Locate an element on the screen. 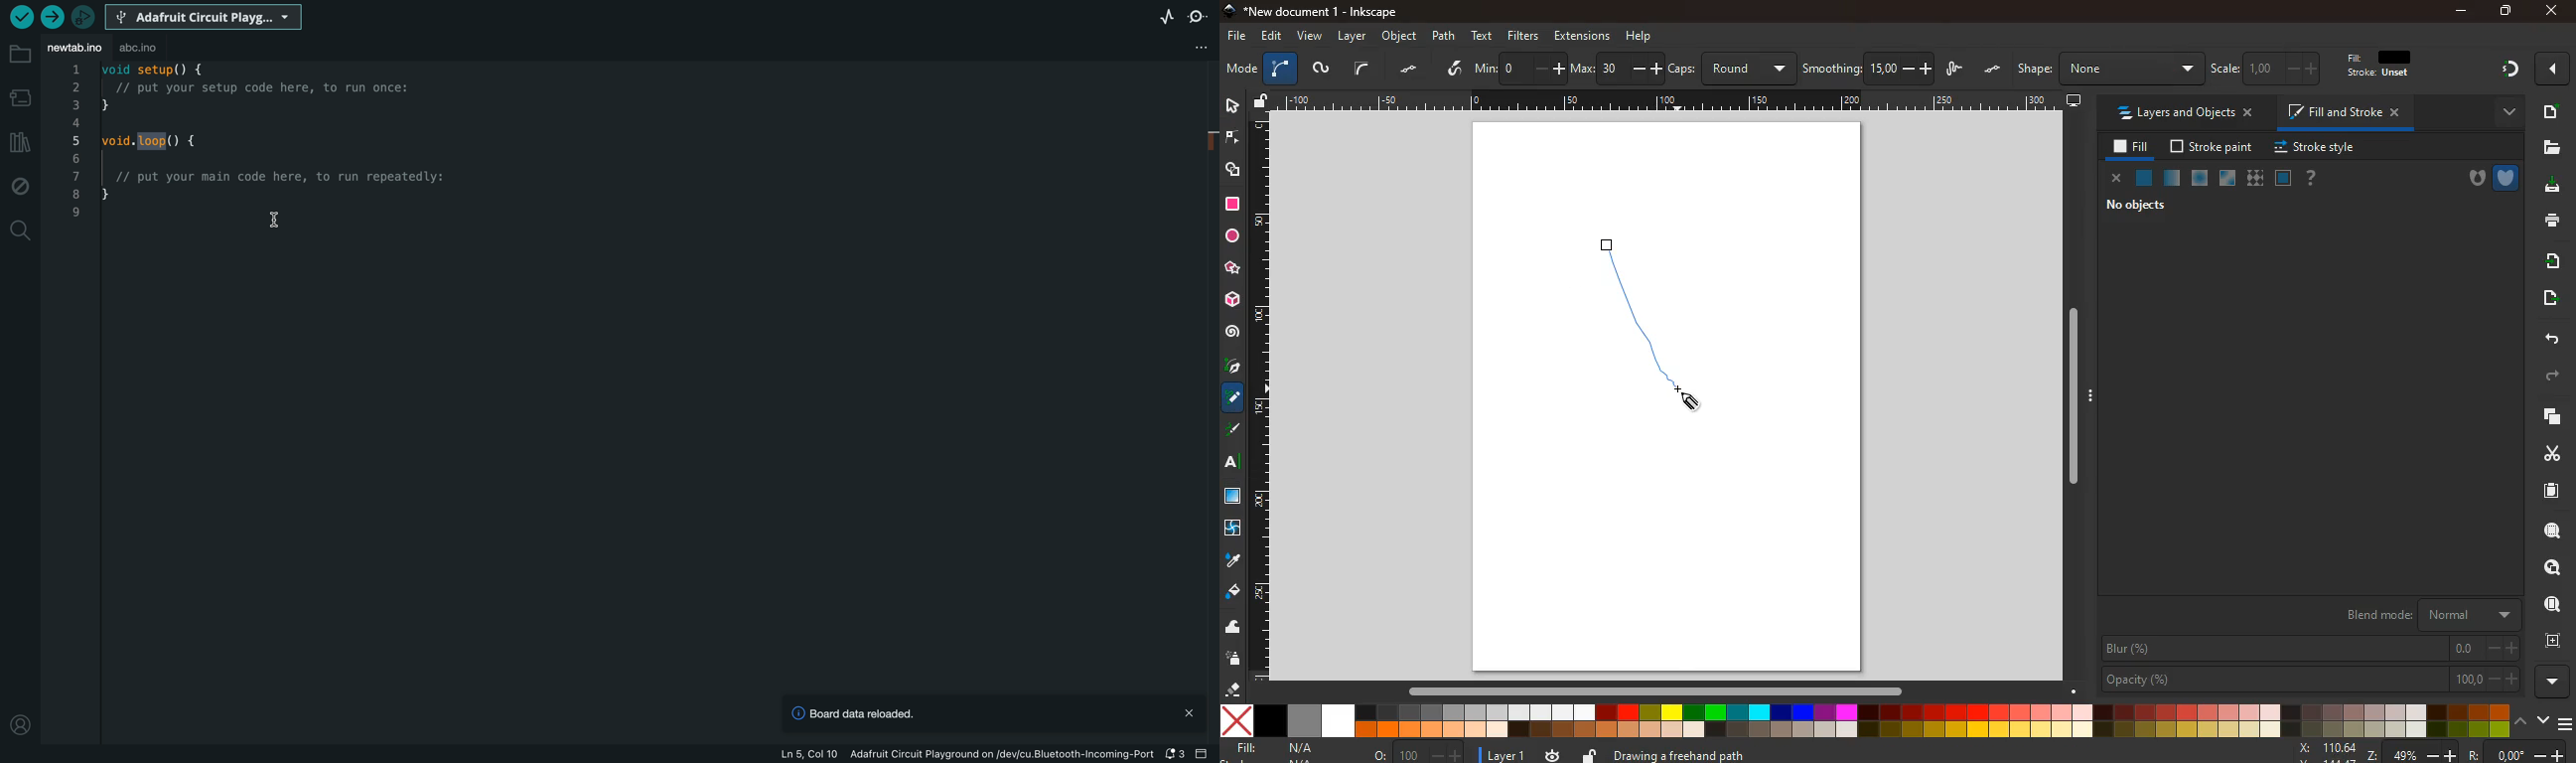  curve is located at coordinates (1361, 69).